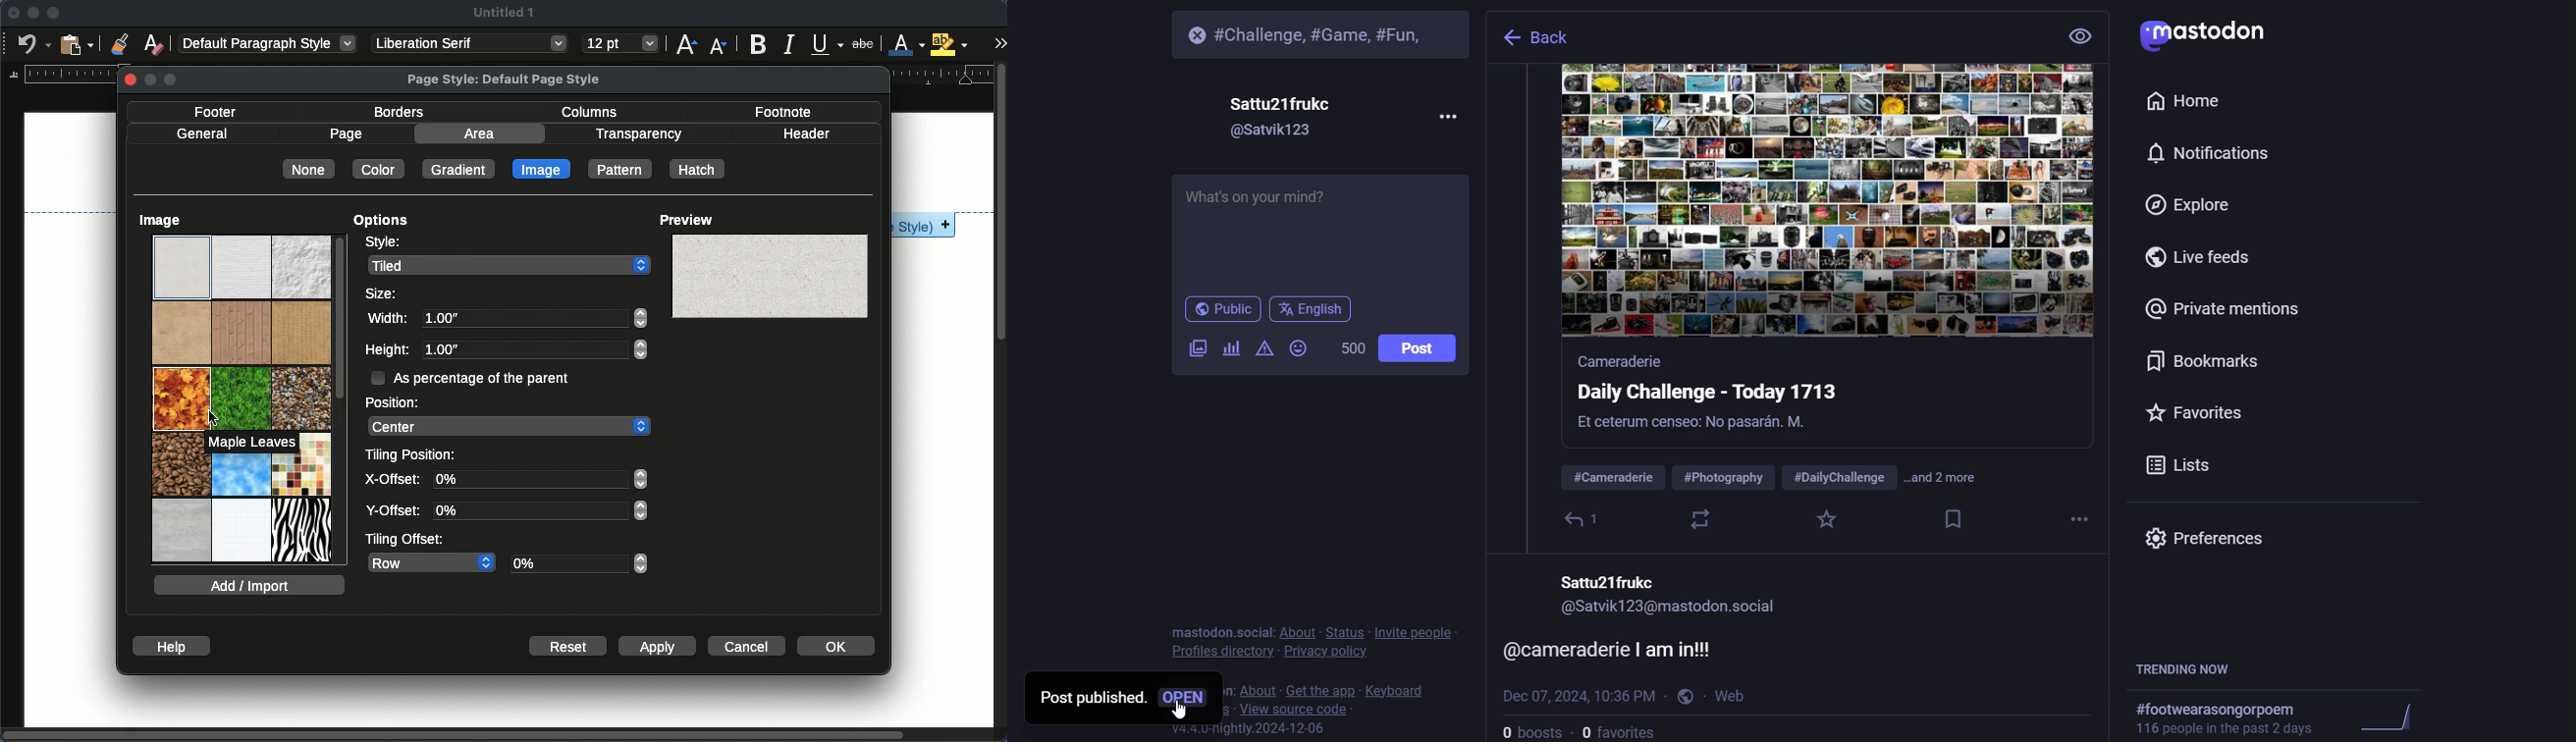 The image size is (2576, 756). What do you see at coordinates (503, 13) in the screenshot?
I see `Untitled 1` at bounding box center [503, 13].